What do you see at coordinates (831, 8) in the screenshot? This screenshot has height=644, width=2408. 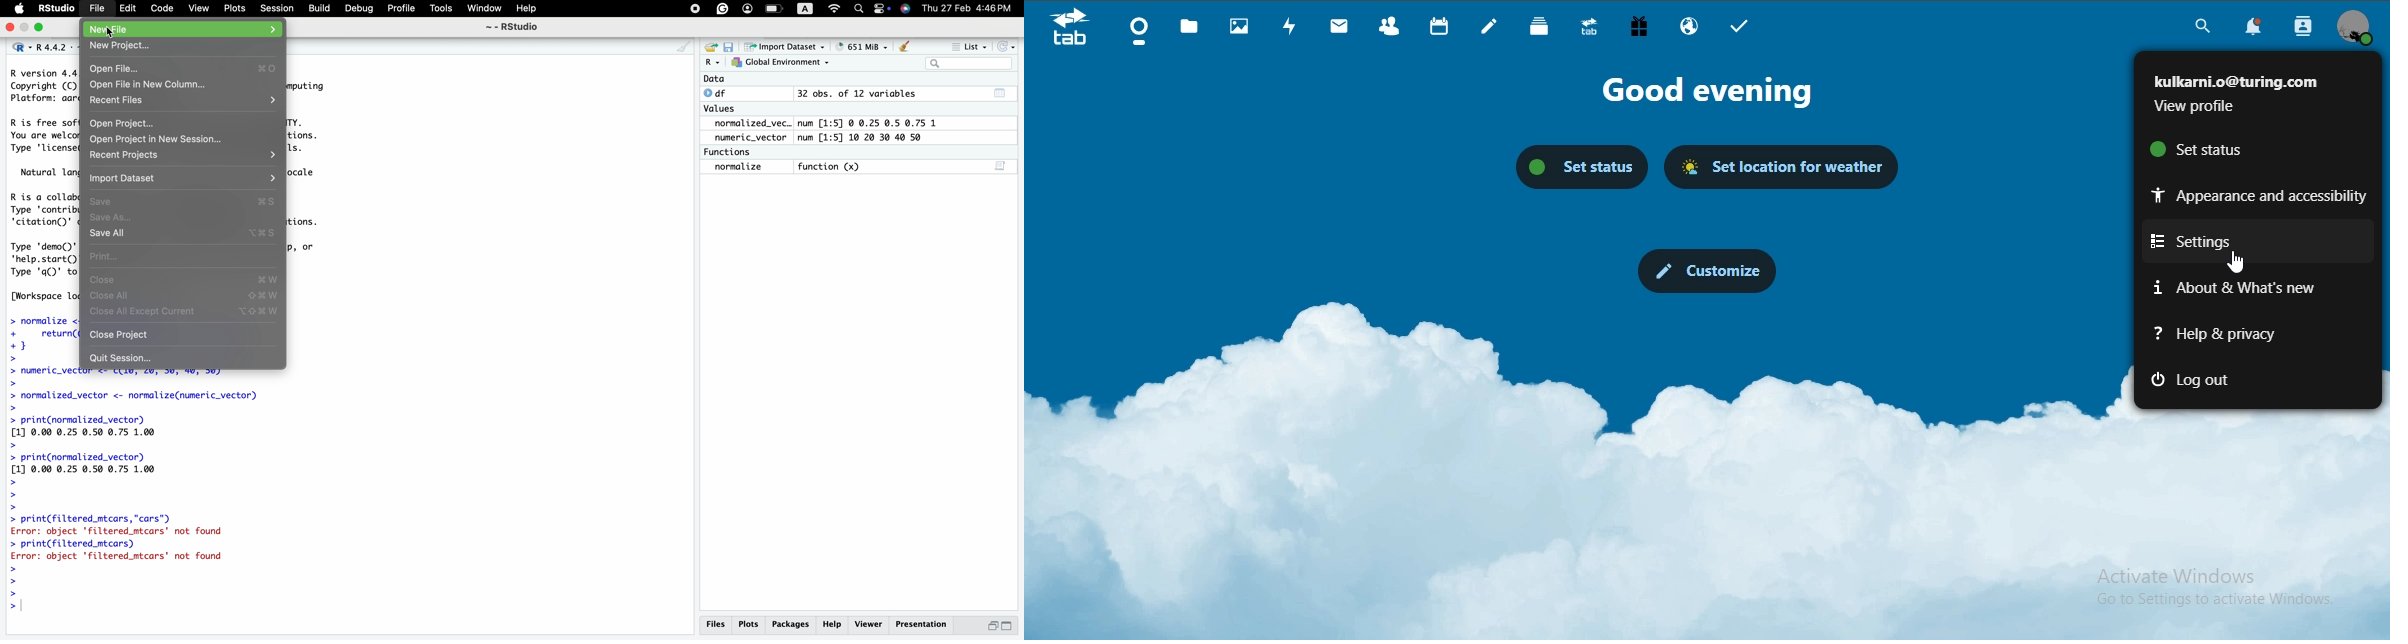 I see `Wifi` at bounding box center [831, 8].